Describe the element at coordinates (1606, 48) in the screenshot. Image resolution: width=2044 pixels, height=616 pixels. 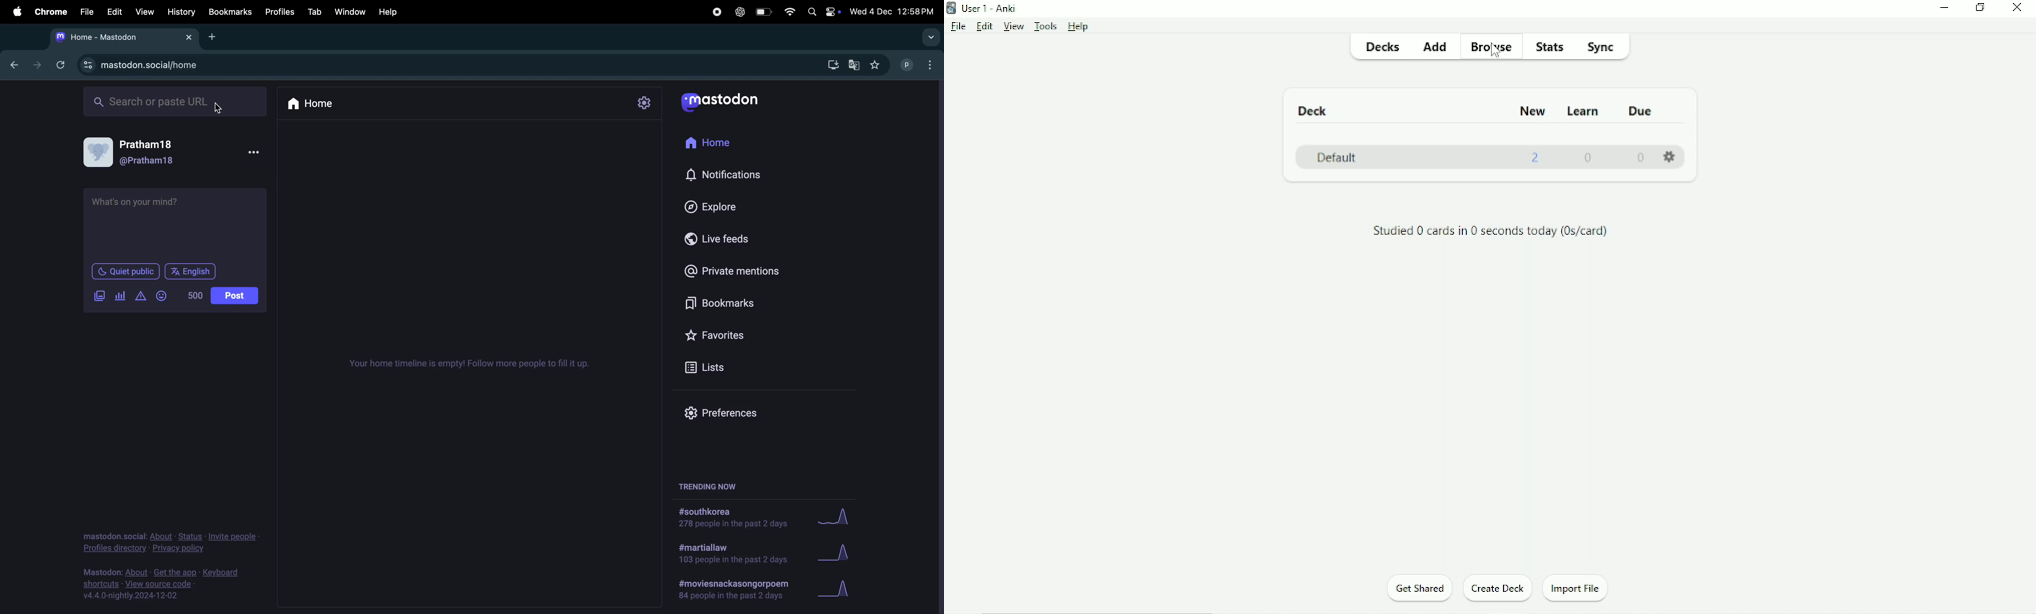
I see `Sync` at that location.